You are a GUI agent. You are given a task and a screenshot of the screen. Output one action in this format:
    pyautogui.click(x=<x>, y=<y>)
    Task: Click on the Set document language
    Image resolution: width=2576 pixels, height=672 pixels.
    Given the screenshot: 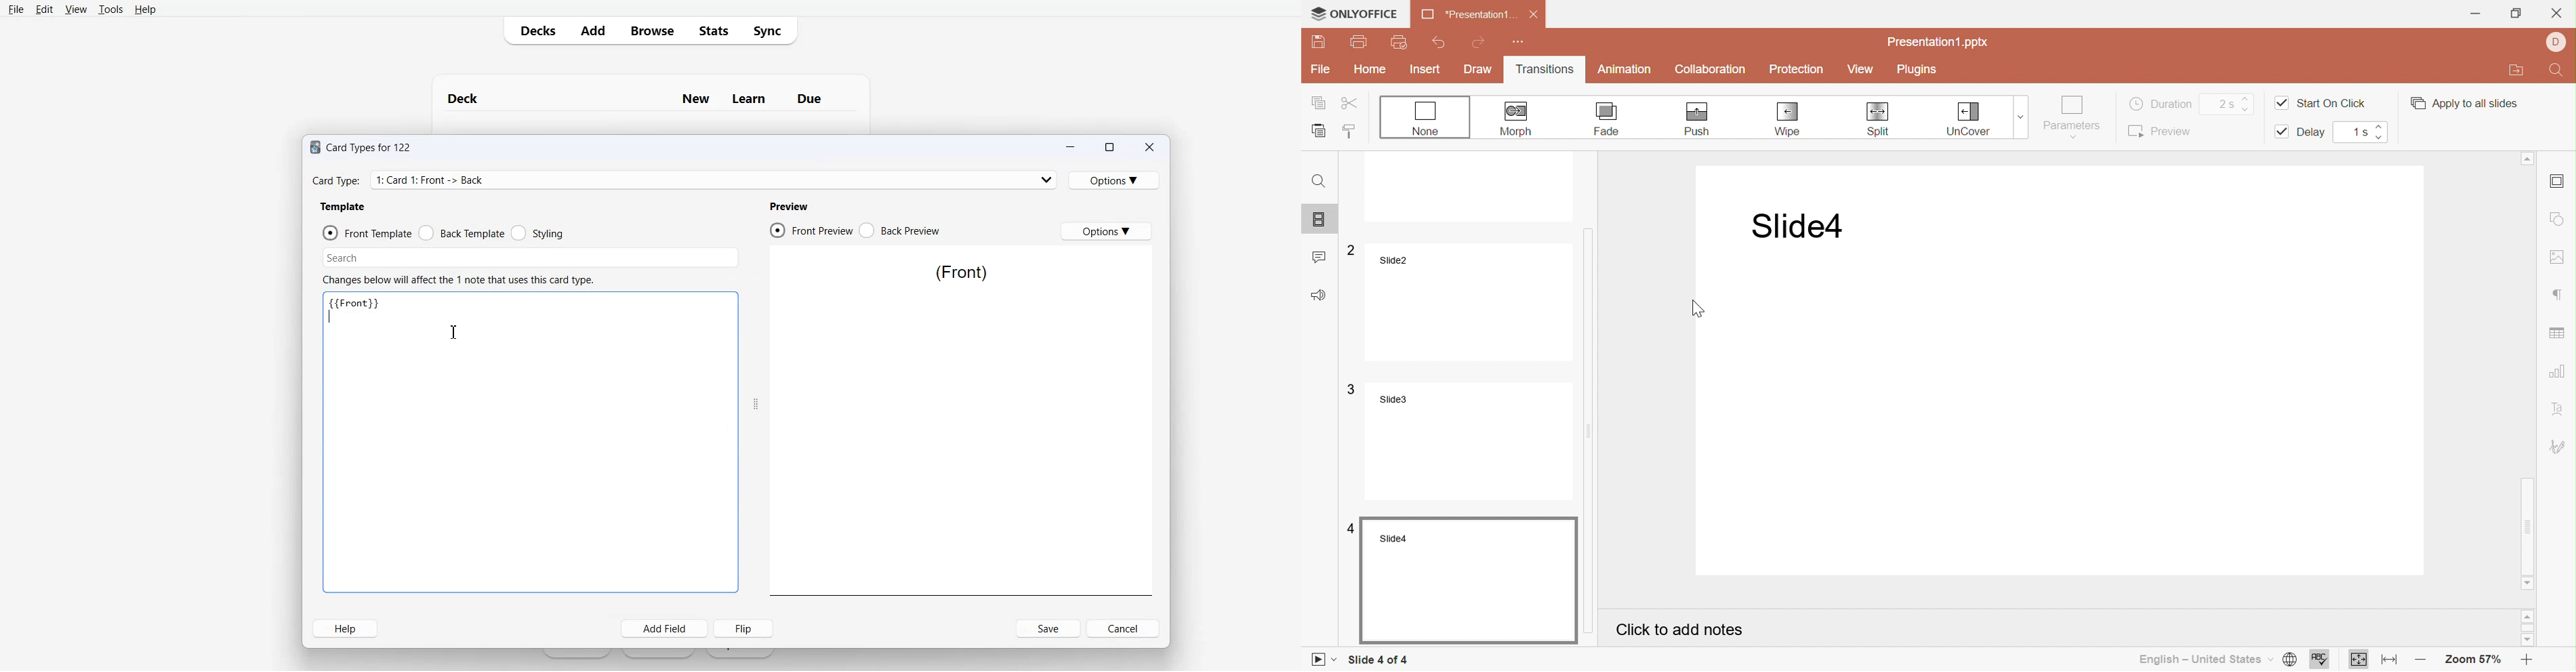 What is the action you would take?
    pyautogui.click(x=2292, y=661)
    